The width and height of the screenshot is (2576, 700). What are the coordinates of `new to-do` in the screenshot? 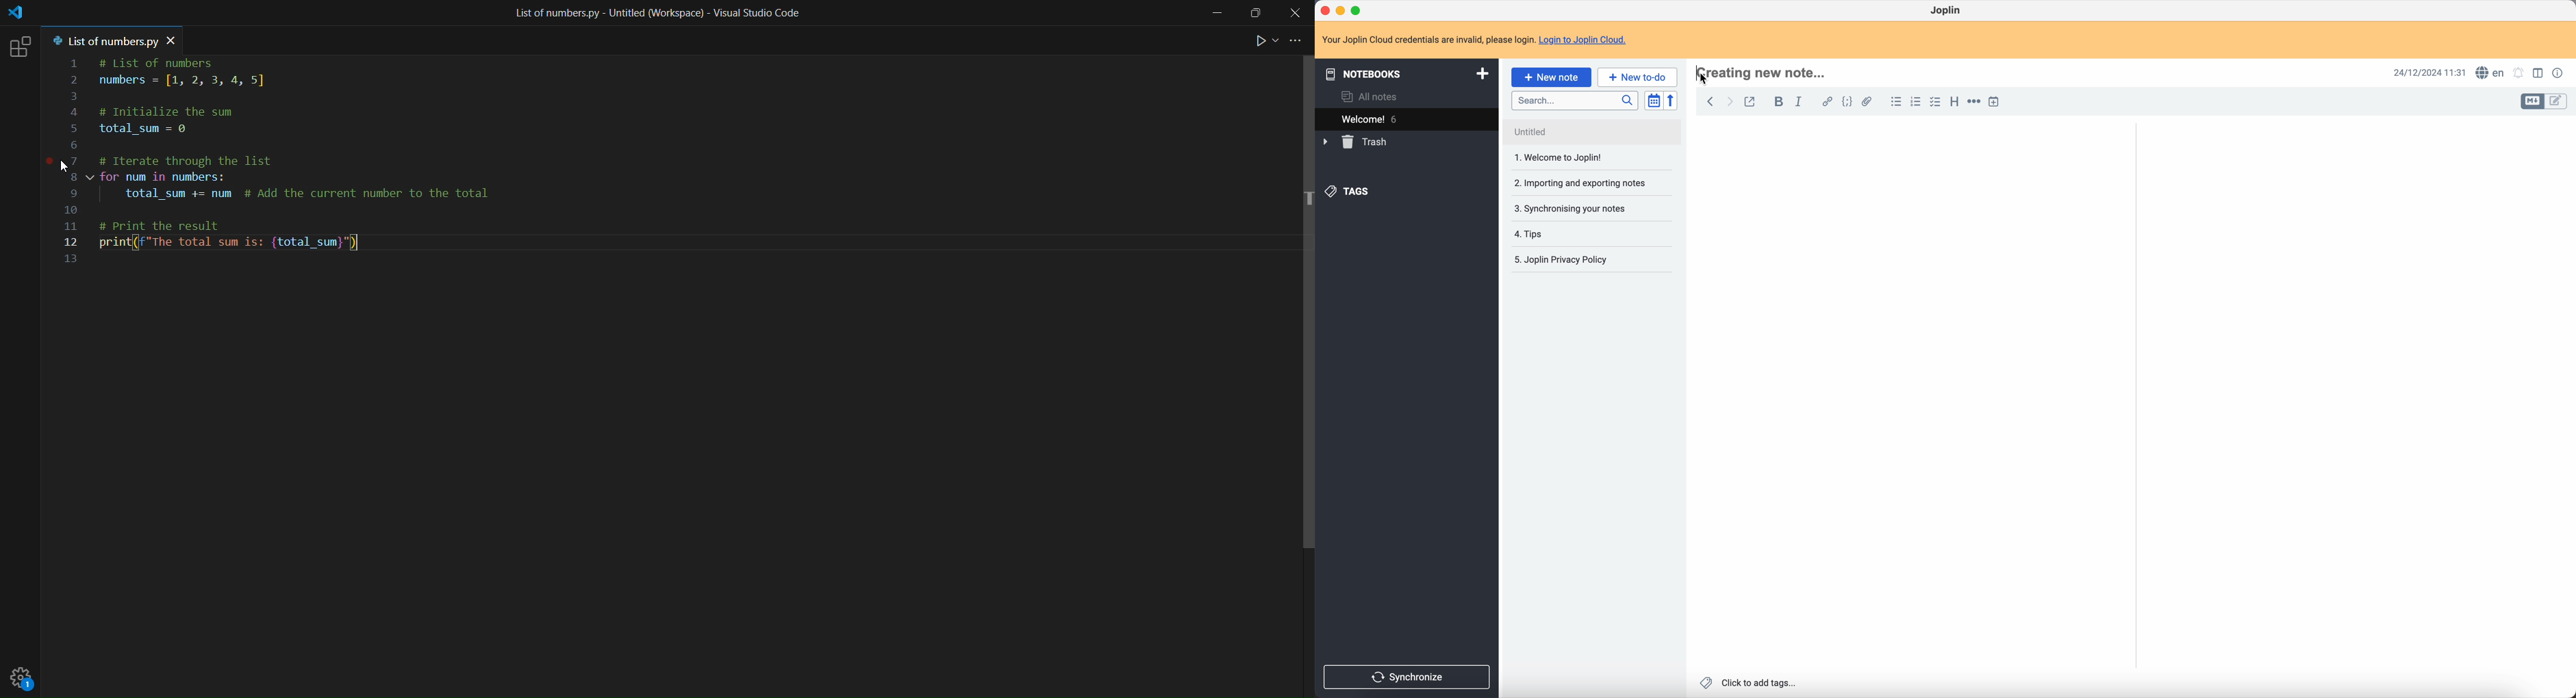 It's located at (1637, 76).